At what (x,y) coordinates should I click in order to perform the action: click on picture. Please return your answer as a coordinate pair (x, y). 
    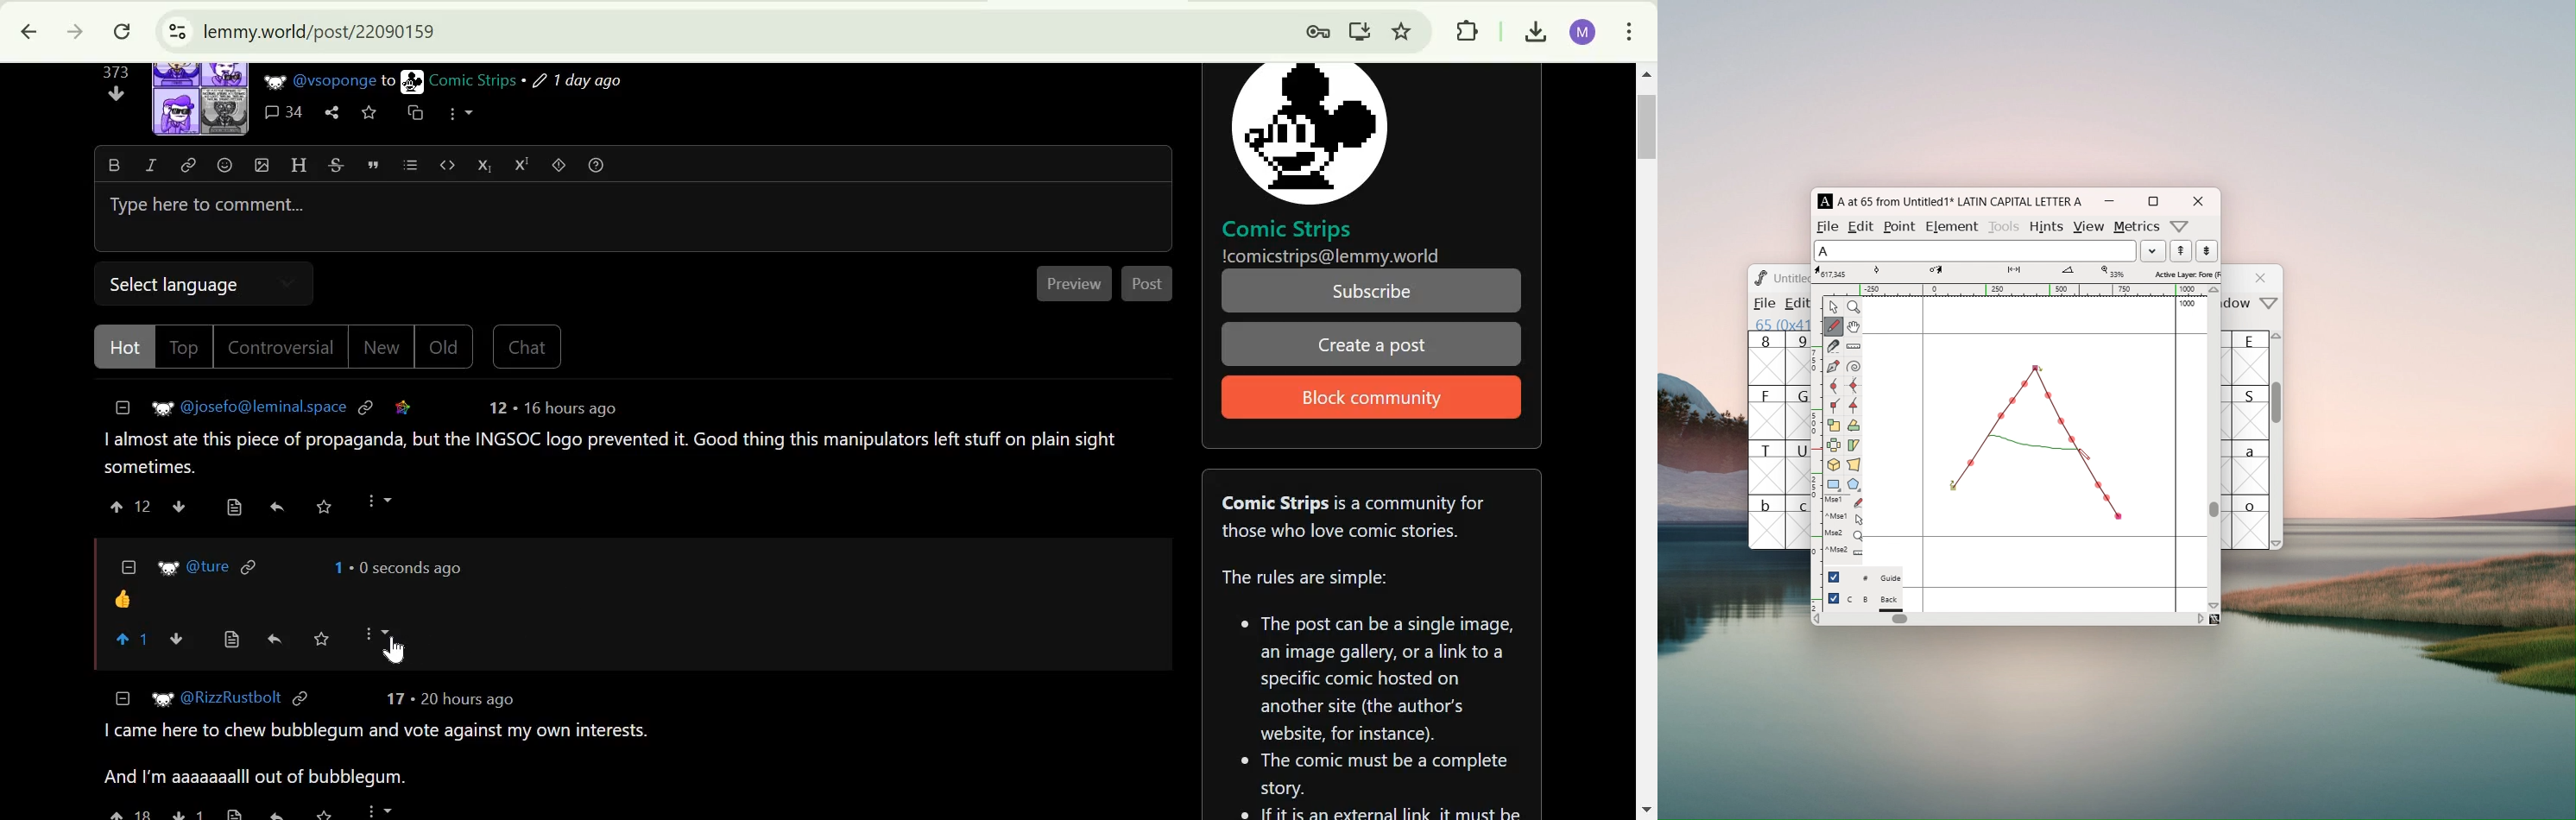
    Looking at the image, I should click on (413, 81).